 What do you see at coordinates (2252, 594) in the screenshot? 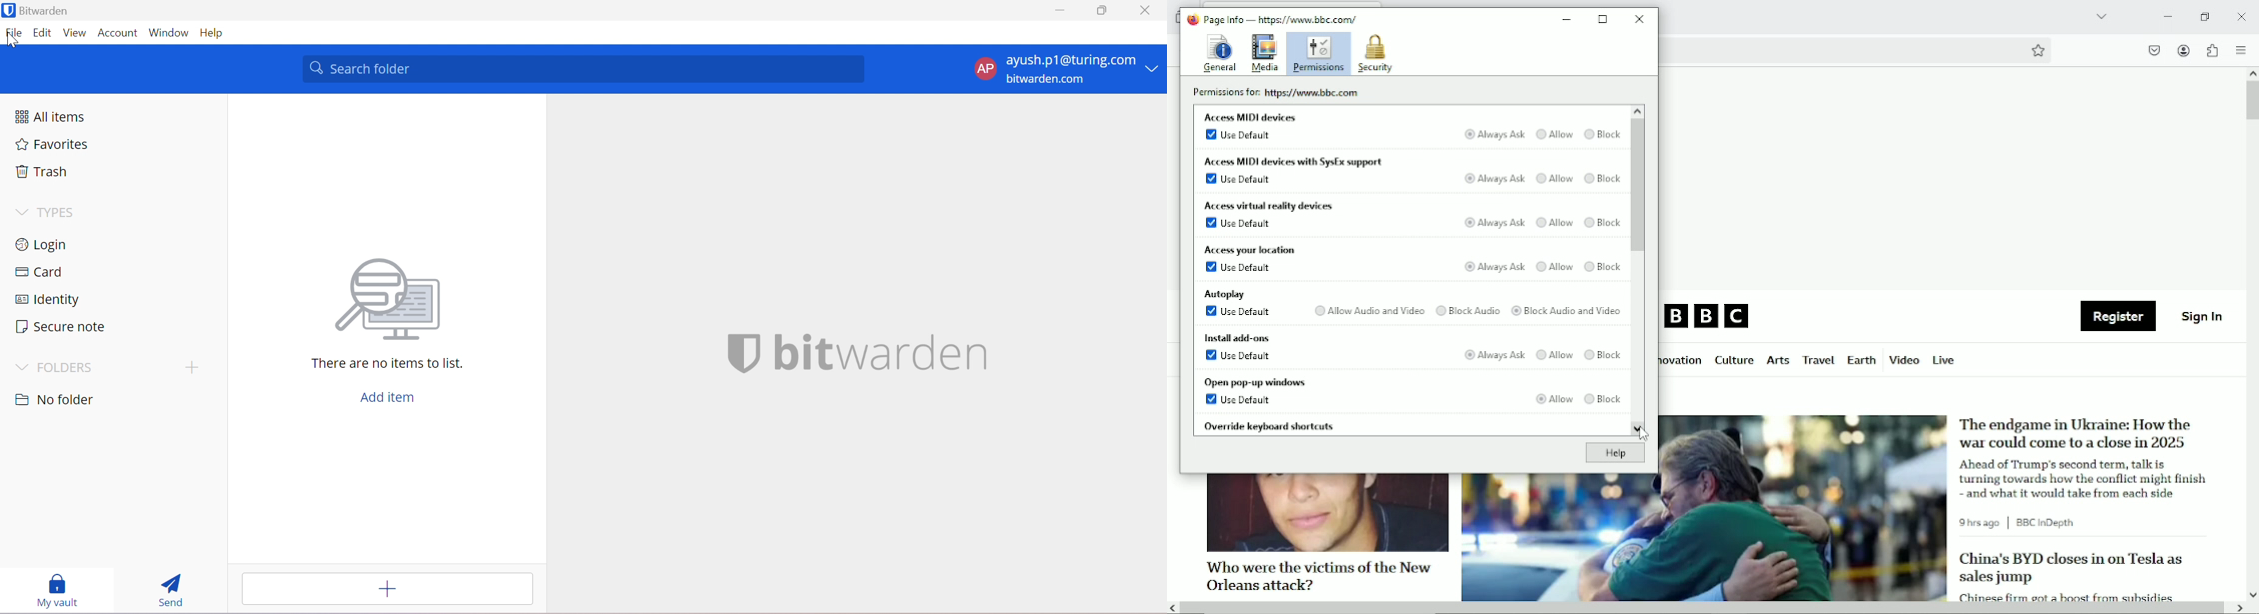
I see `scroll down` at bounding box center [2252, 594].